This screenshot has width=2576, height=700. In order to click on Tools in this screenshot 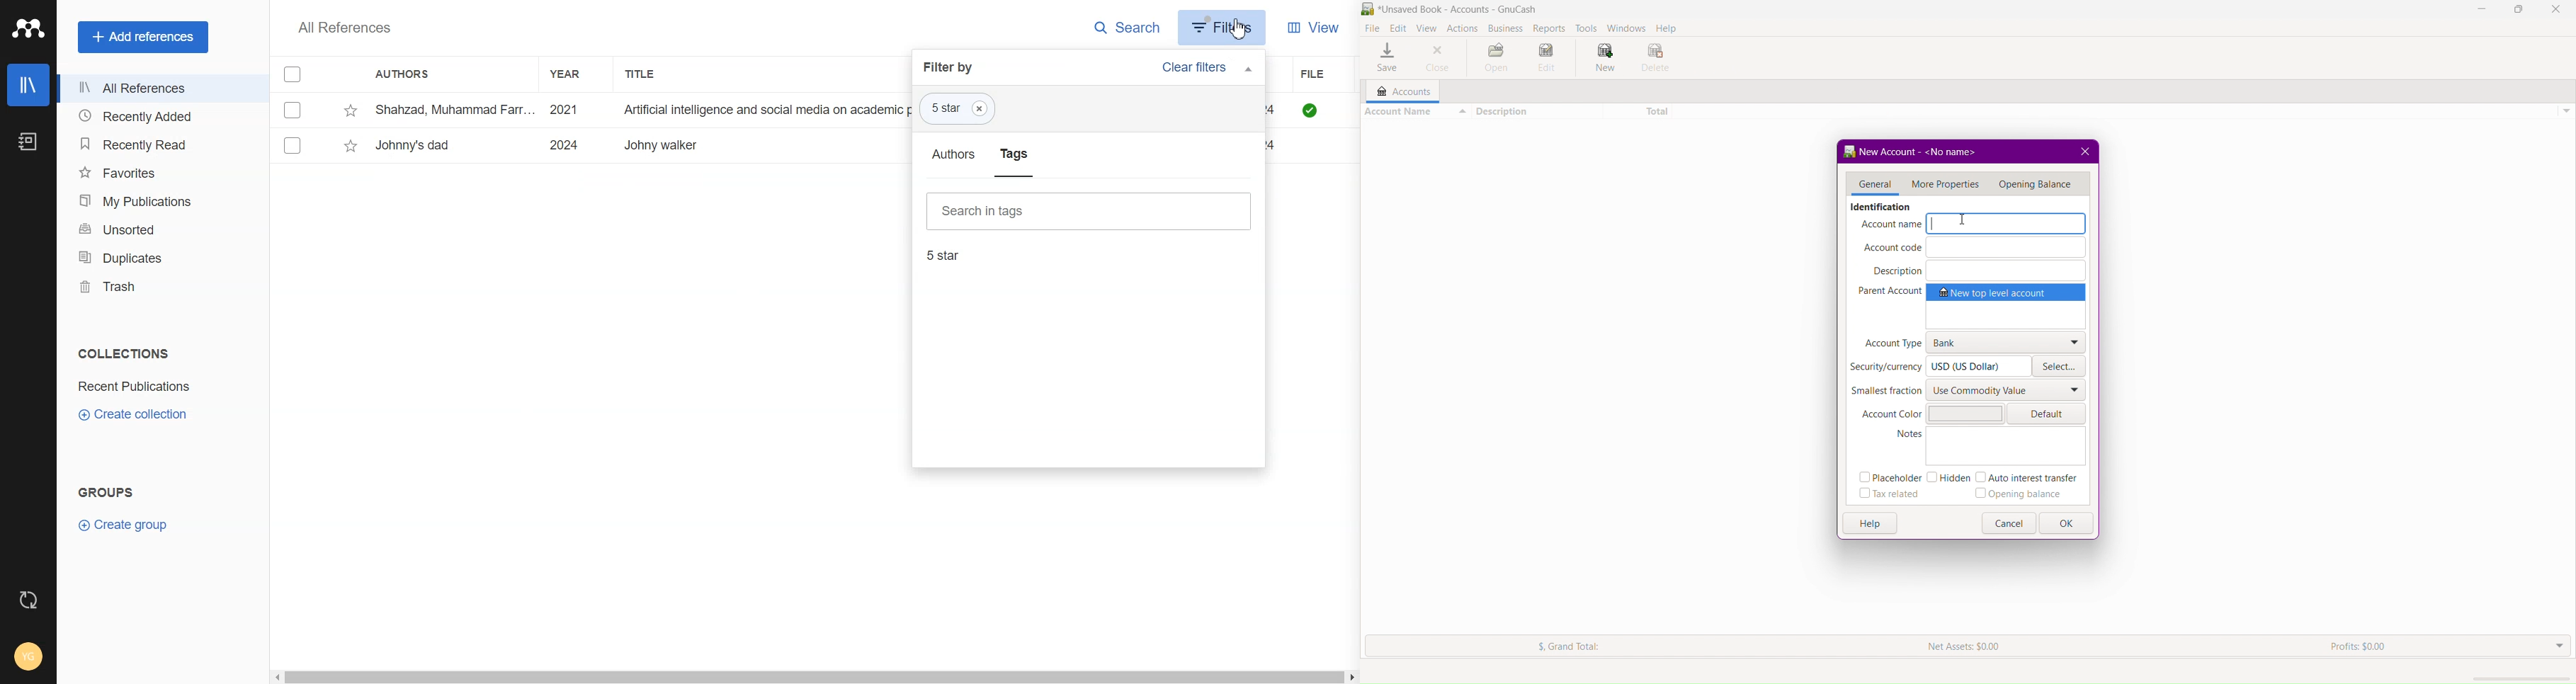, I will do `click(1585, 26)`.